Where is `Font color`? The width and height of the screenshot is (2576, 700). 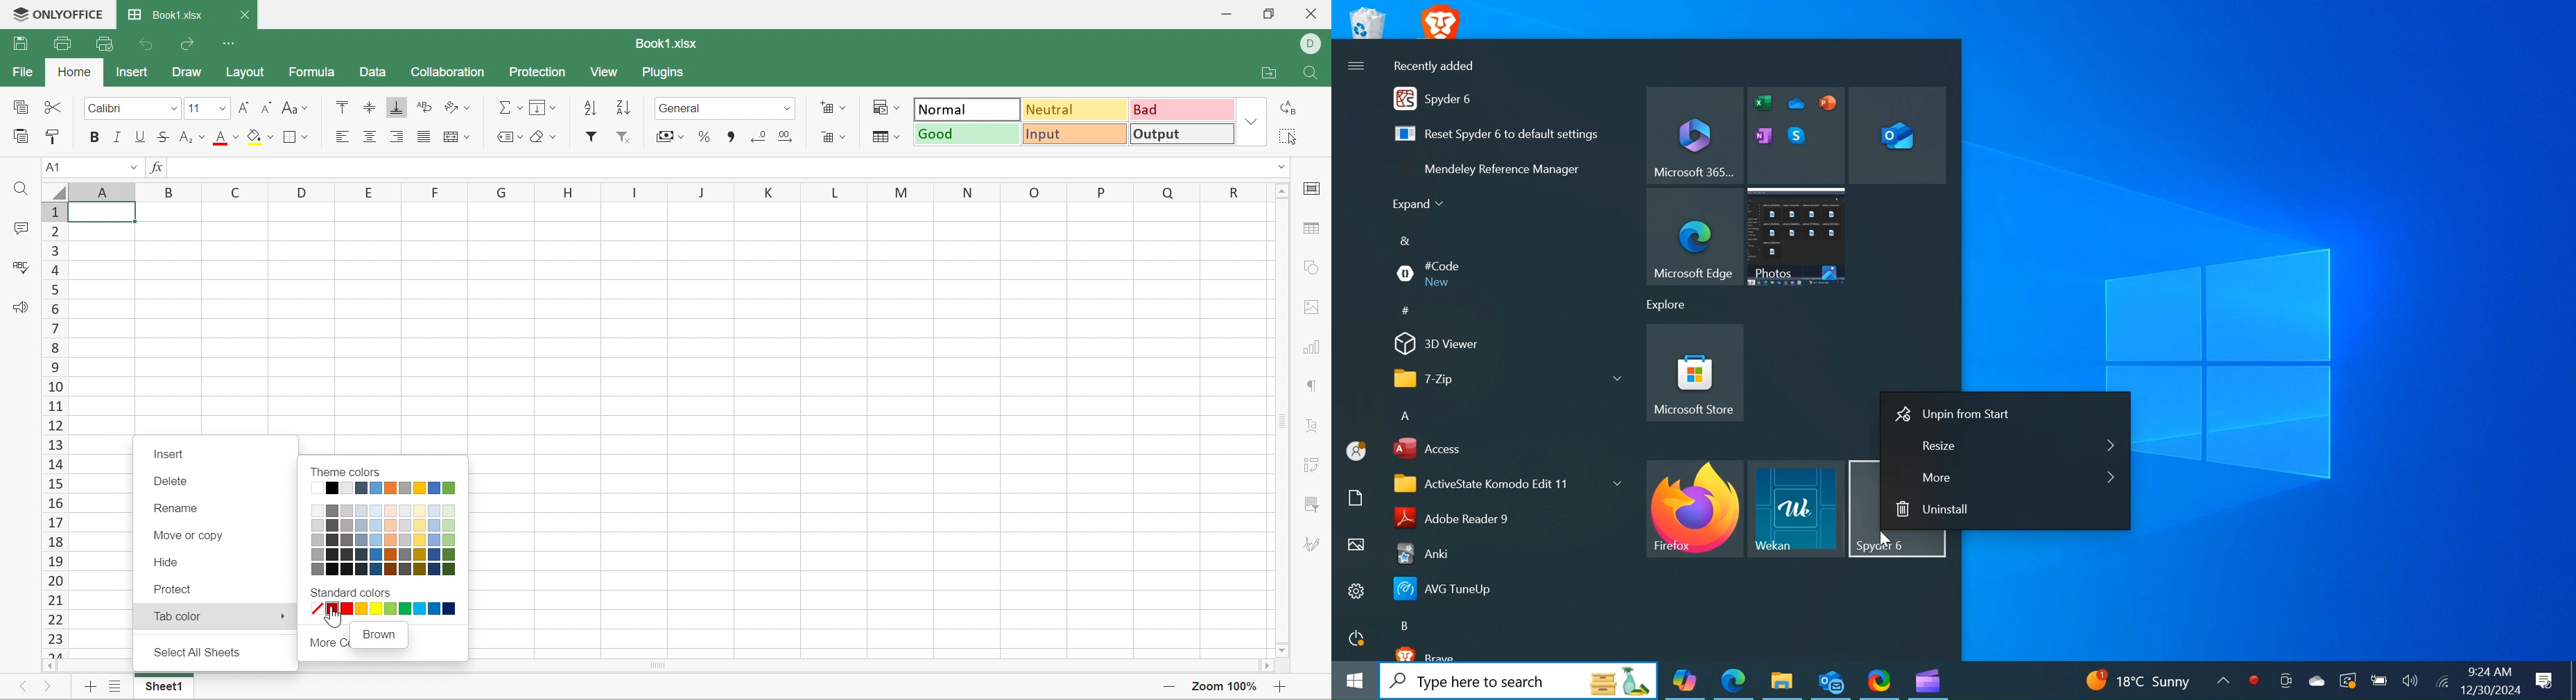 Font color is located at coordinates (227, 137).